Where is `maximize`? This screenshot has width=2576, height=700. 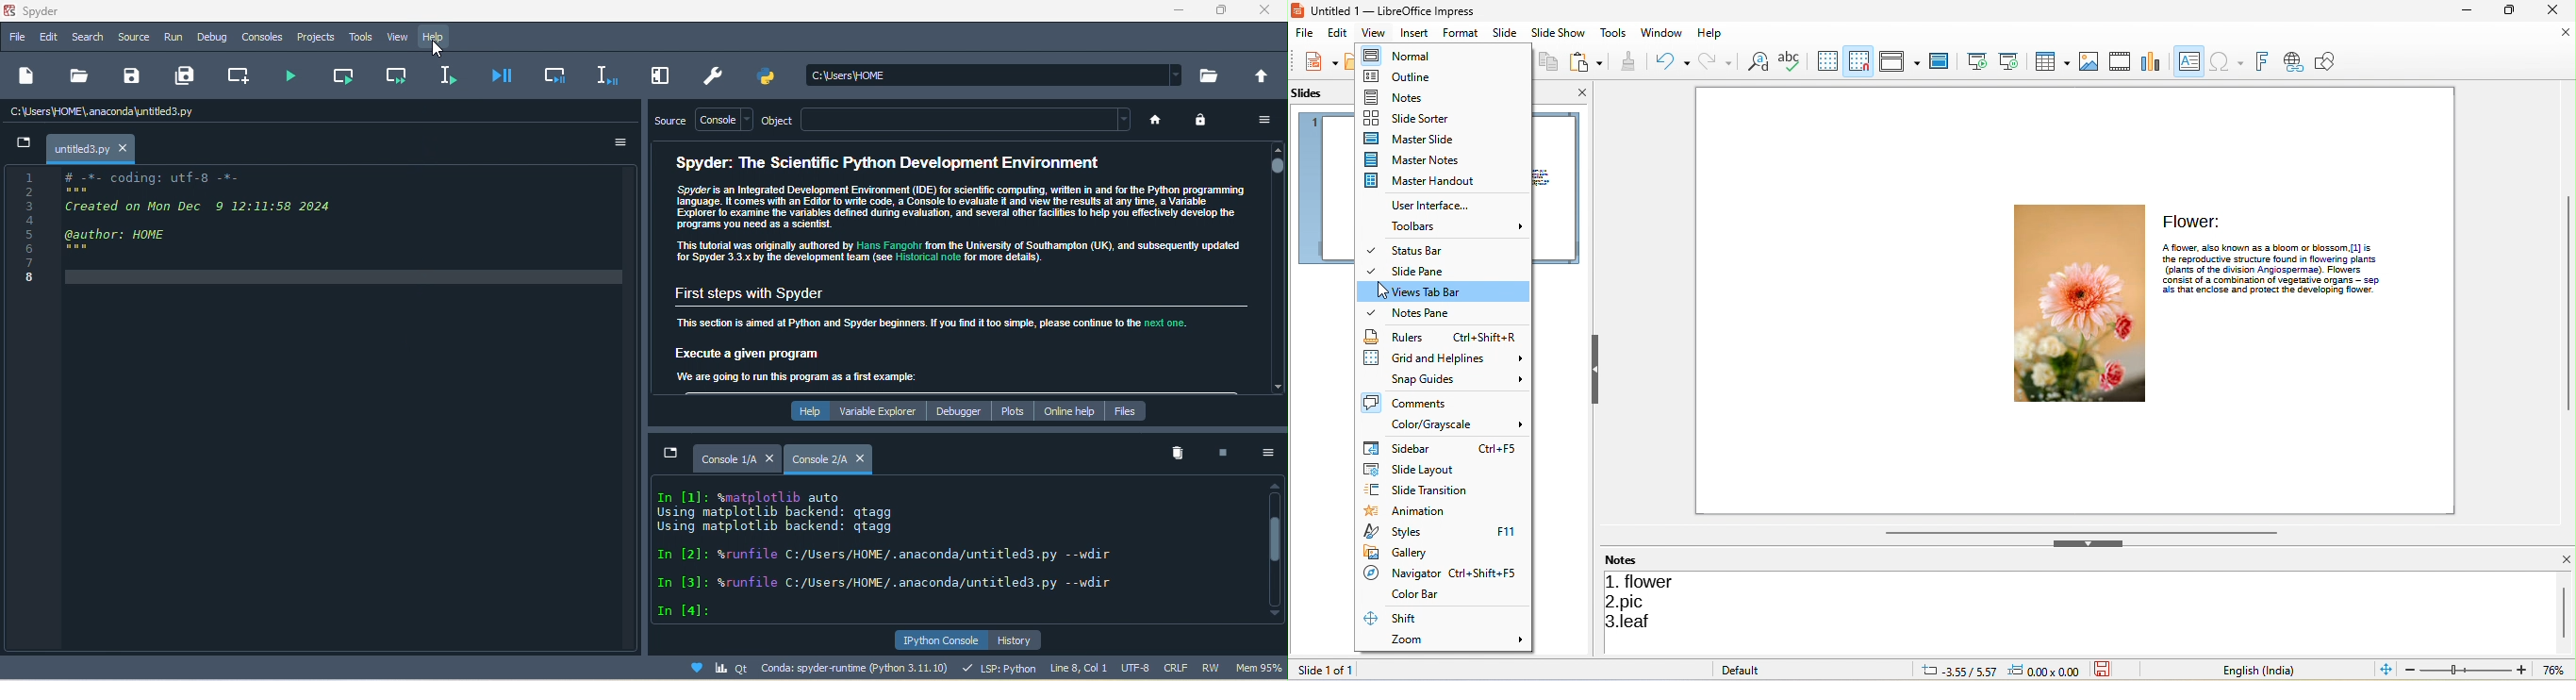
maximize is located at coordinates (1221, 11).